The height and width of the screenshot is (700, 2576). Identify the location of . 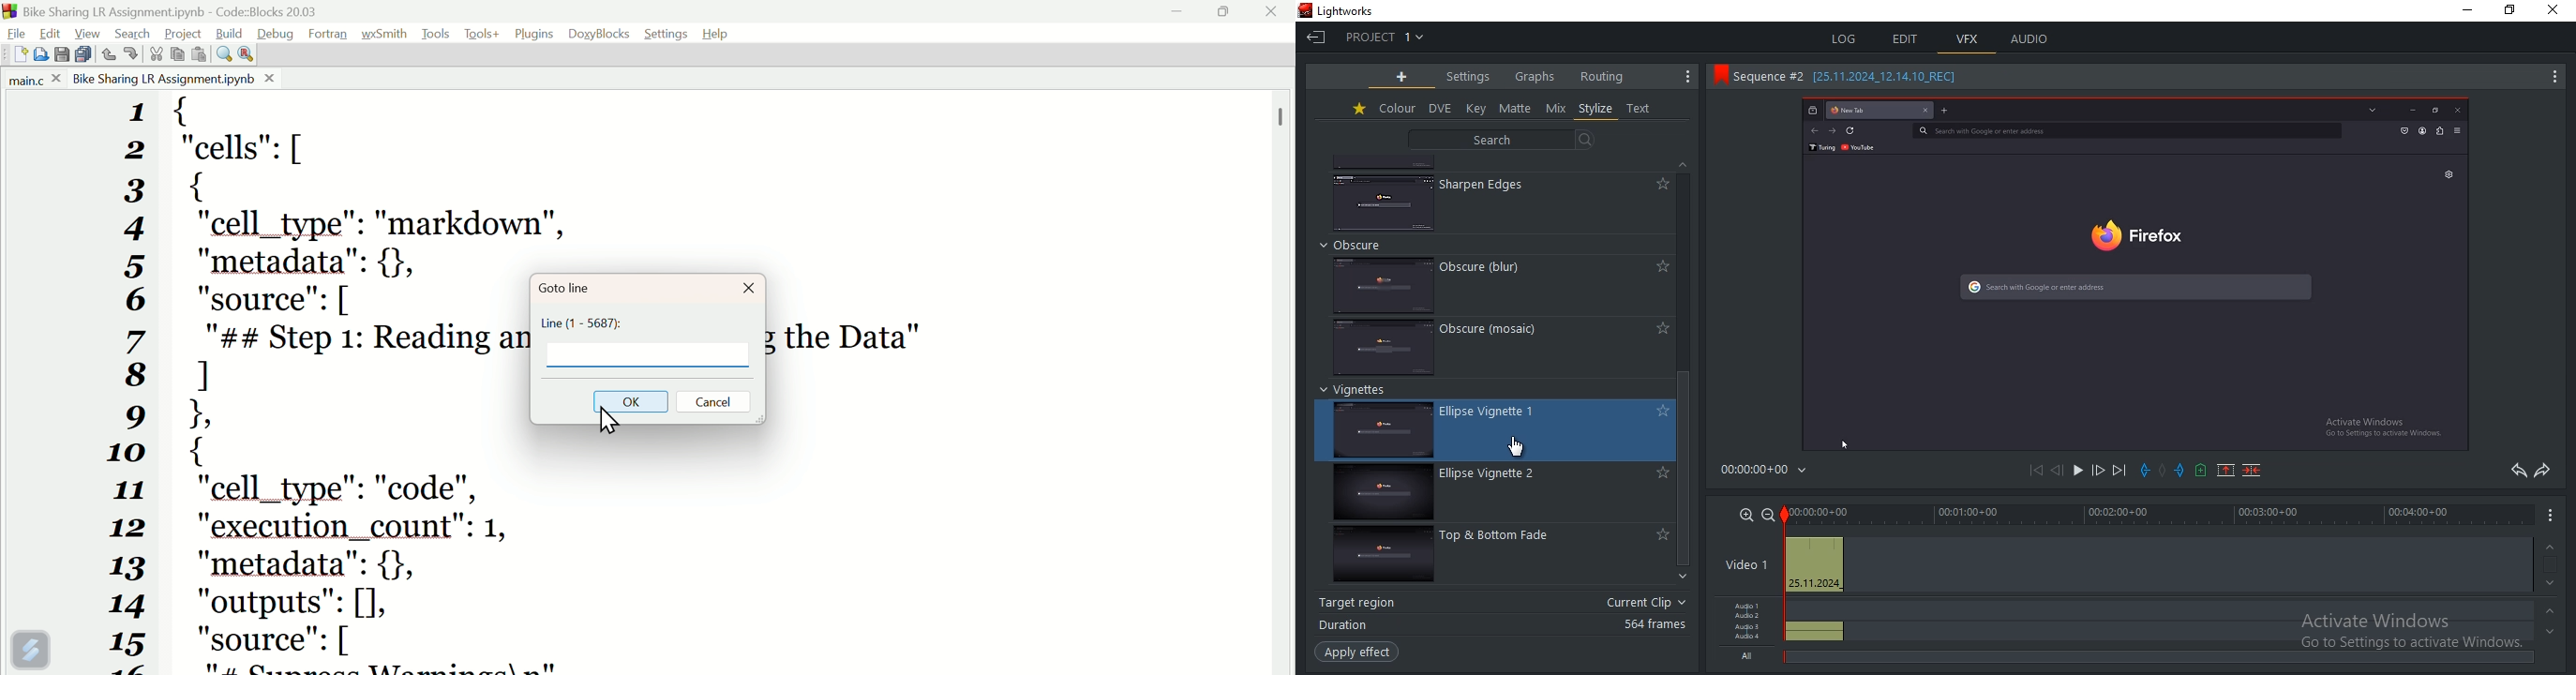
(2224, 470).